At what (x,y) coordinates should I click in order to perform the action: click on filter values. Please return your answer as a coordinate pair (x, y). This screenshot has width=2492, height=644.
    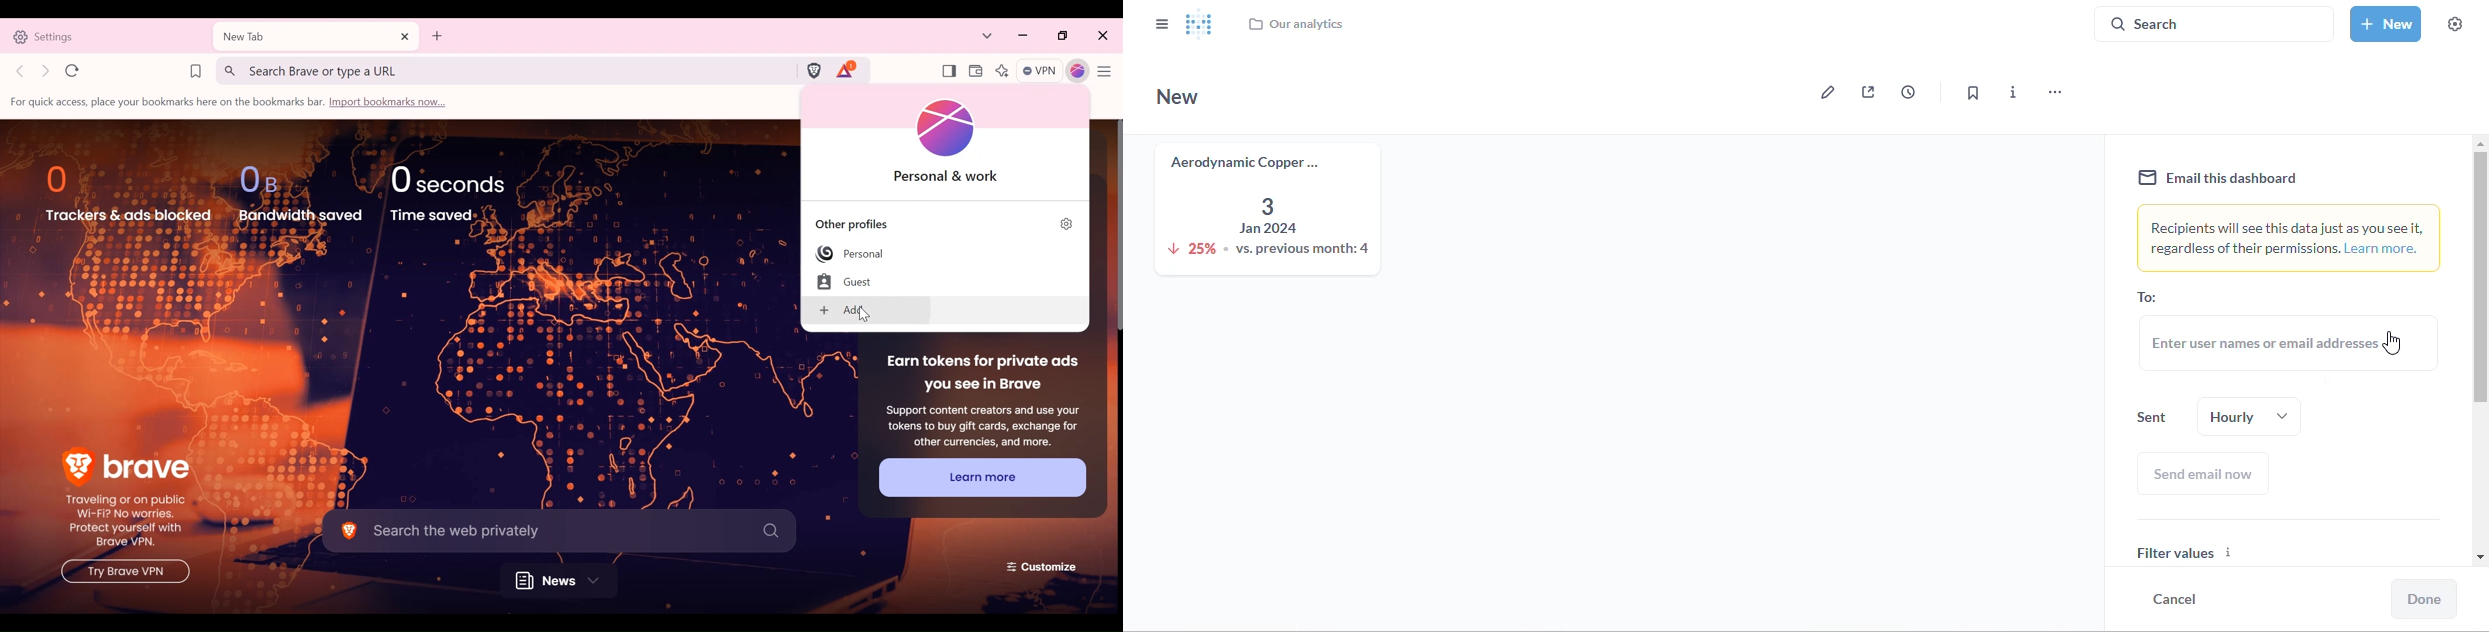
    Looking at the image, I should click on (2293, 542).